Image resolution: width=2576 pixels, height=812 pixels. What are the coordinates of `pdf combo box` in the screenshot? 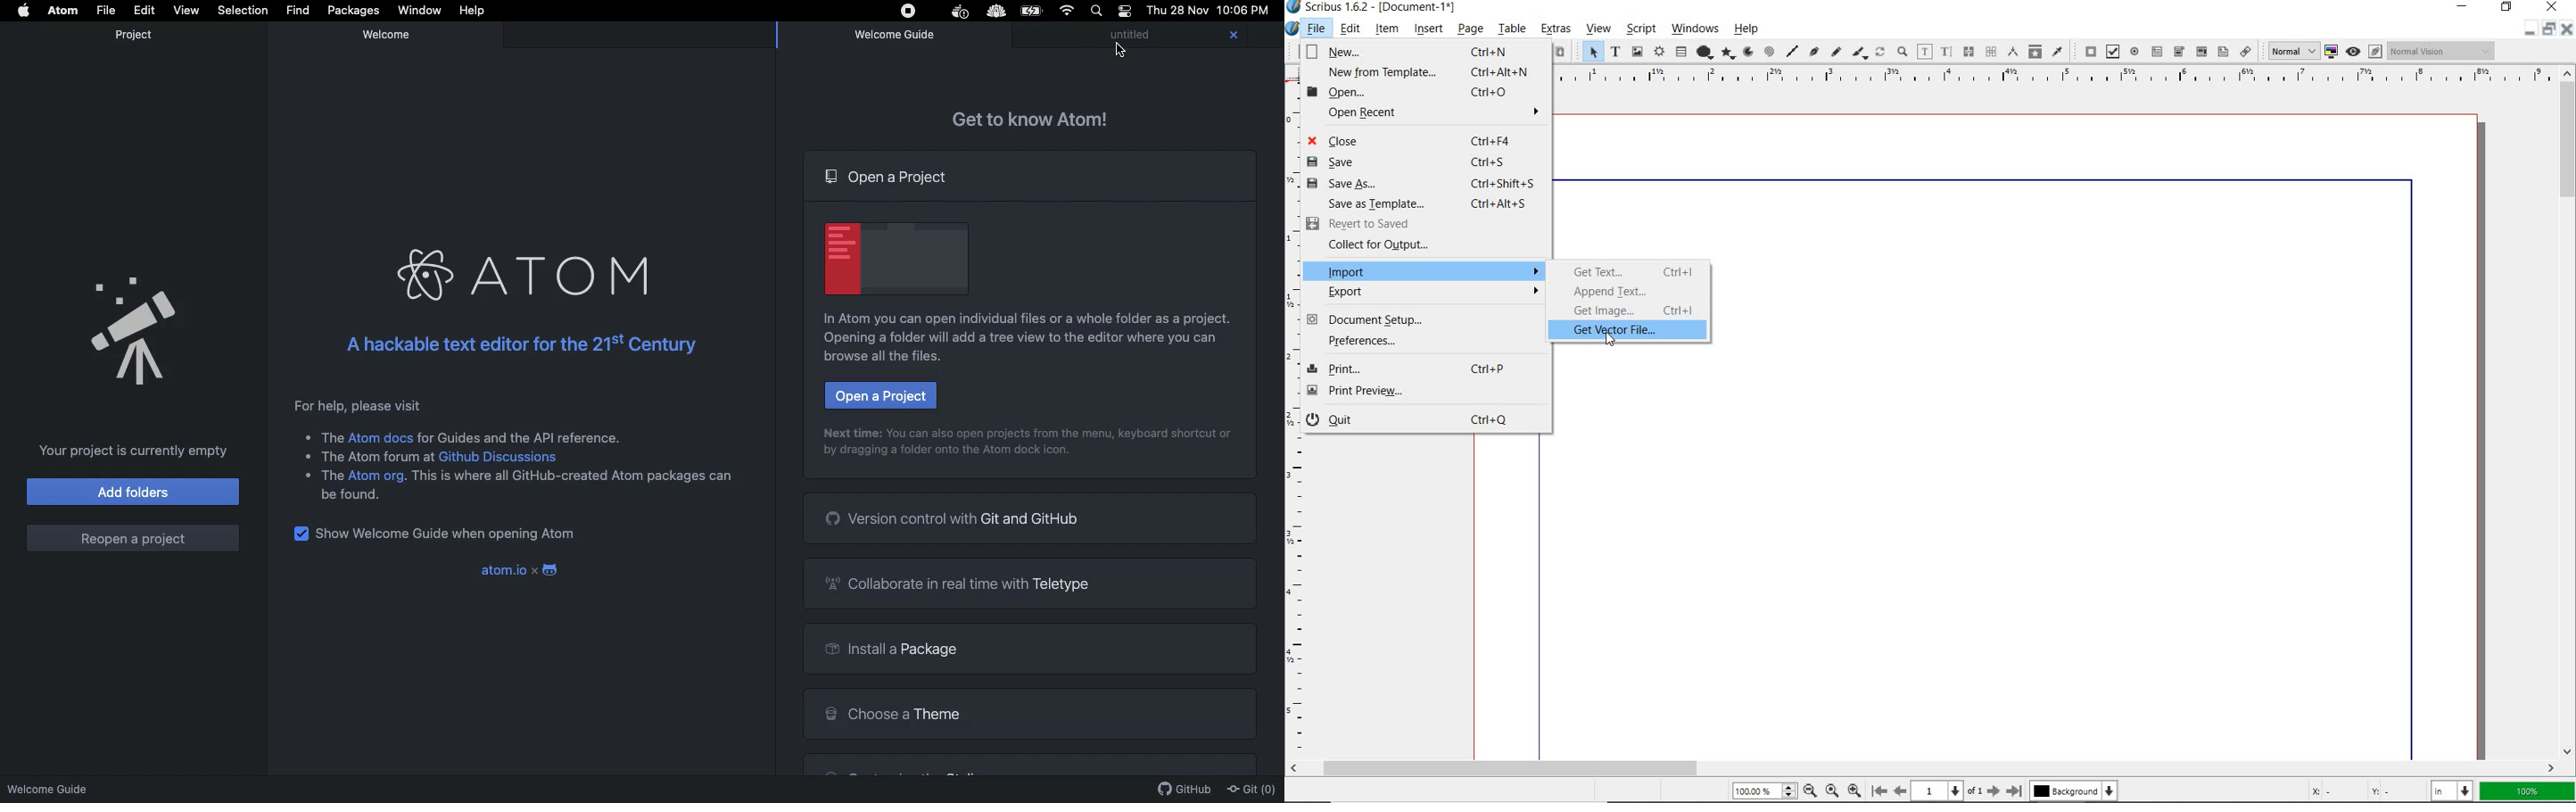 It's located at (2179, 52).